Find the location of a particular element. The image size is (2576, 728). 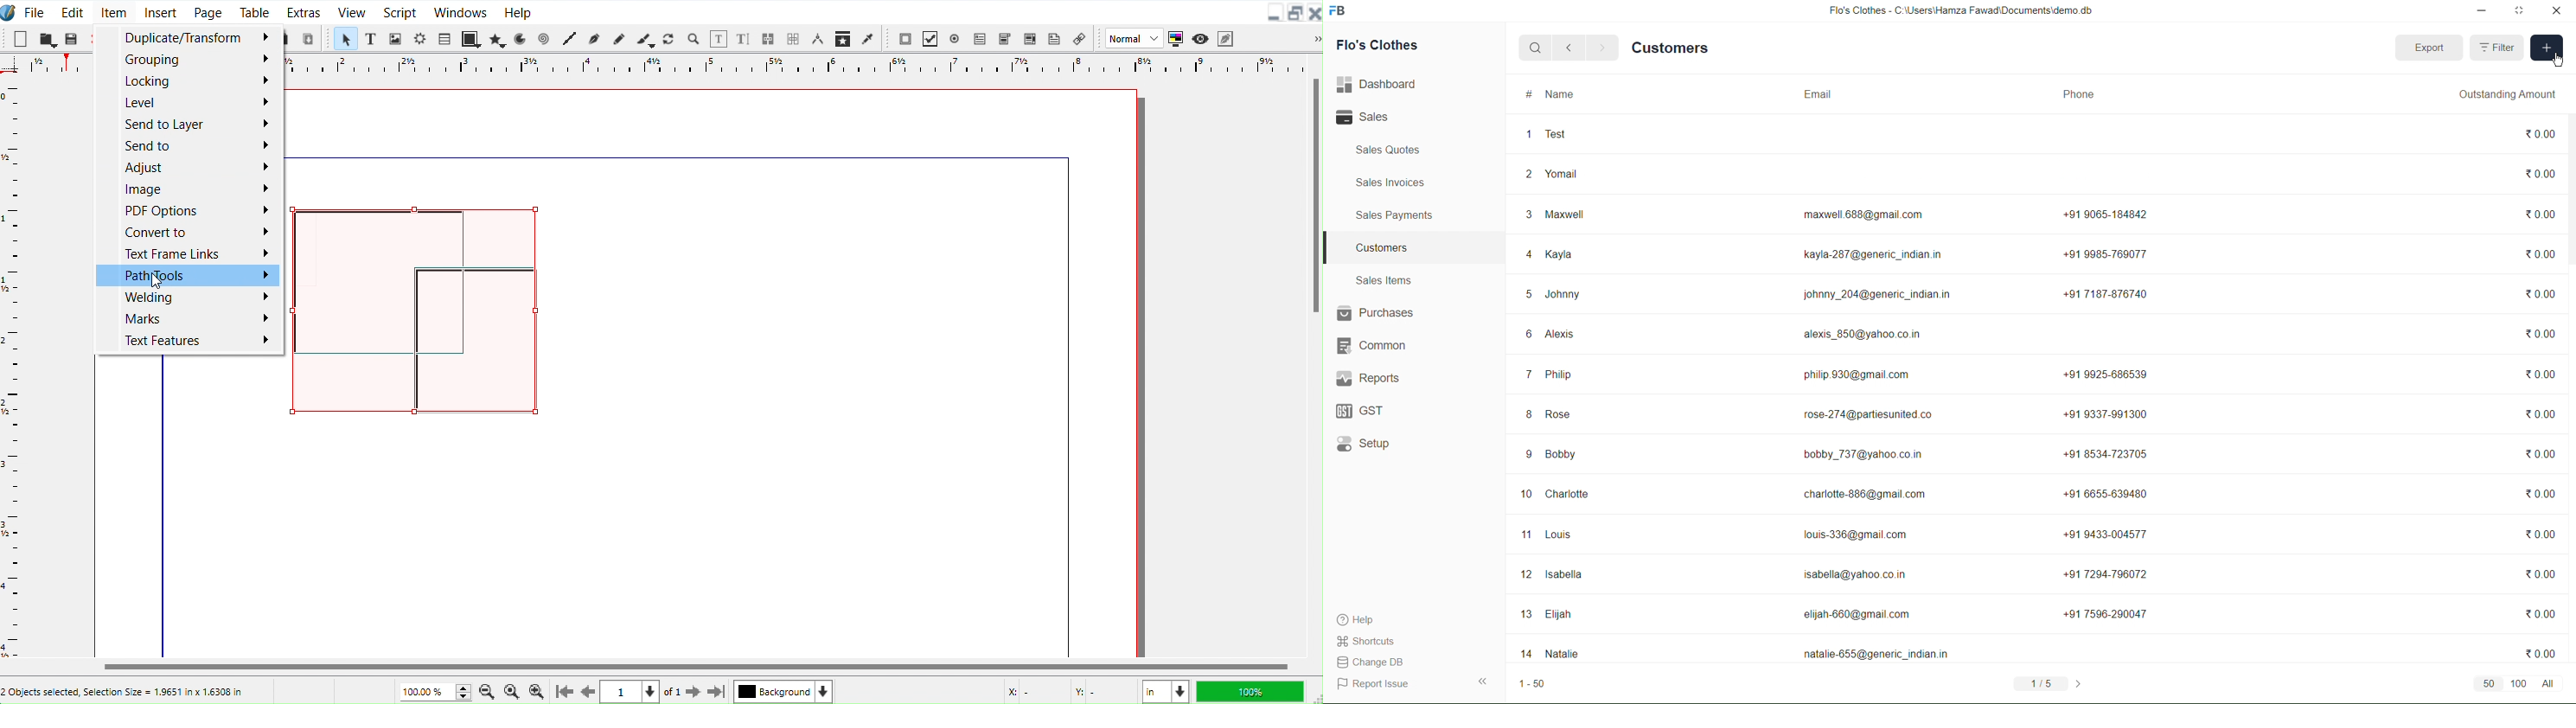

bobby_737@yahoo.co.in is located at coordinates (1869, 455).